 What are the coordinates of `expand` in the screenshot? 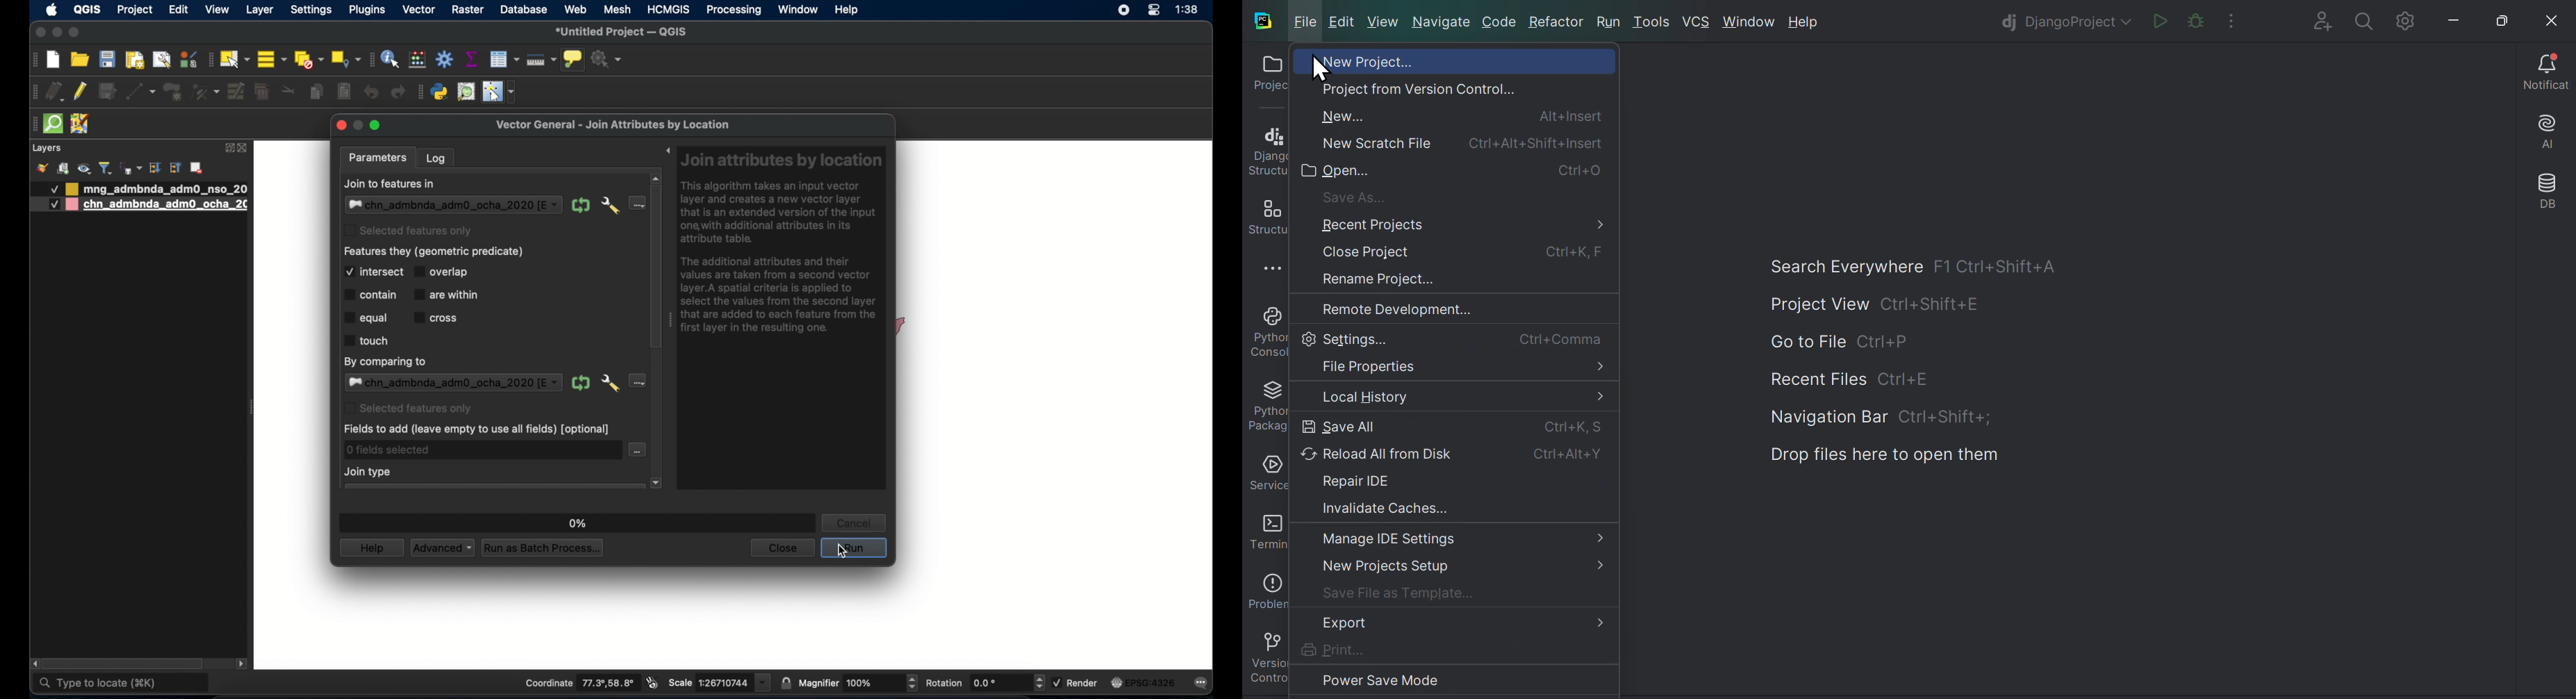 It's located at (667, 153).